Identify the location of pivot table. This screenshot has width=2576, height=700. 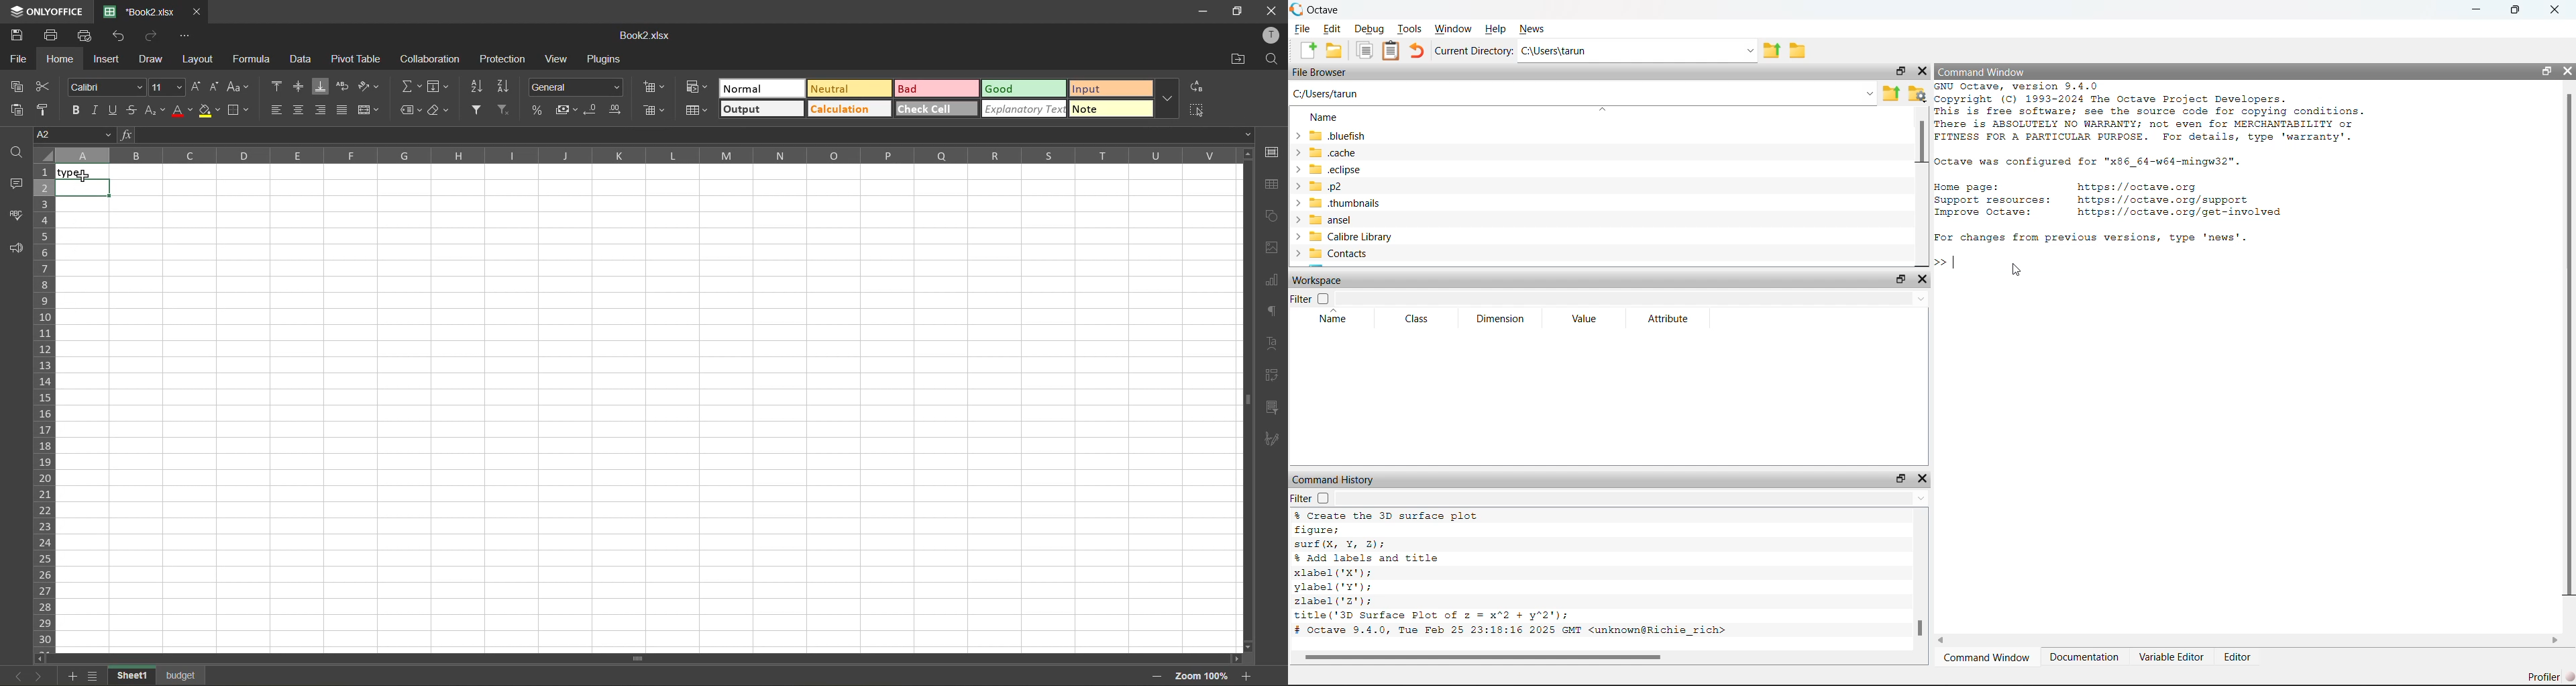
(1273, 375).